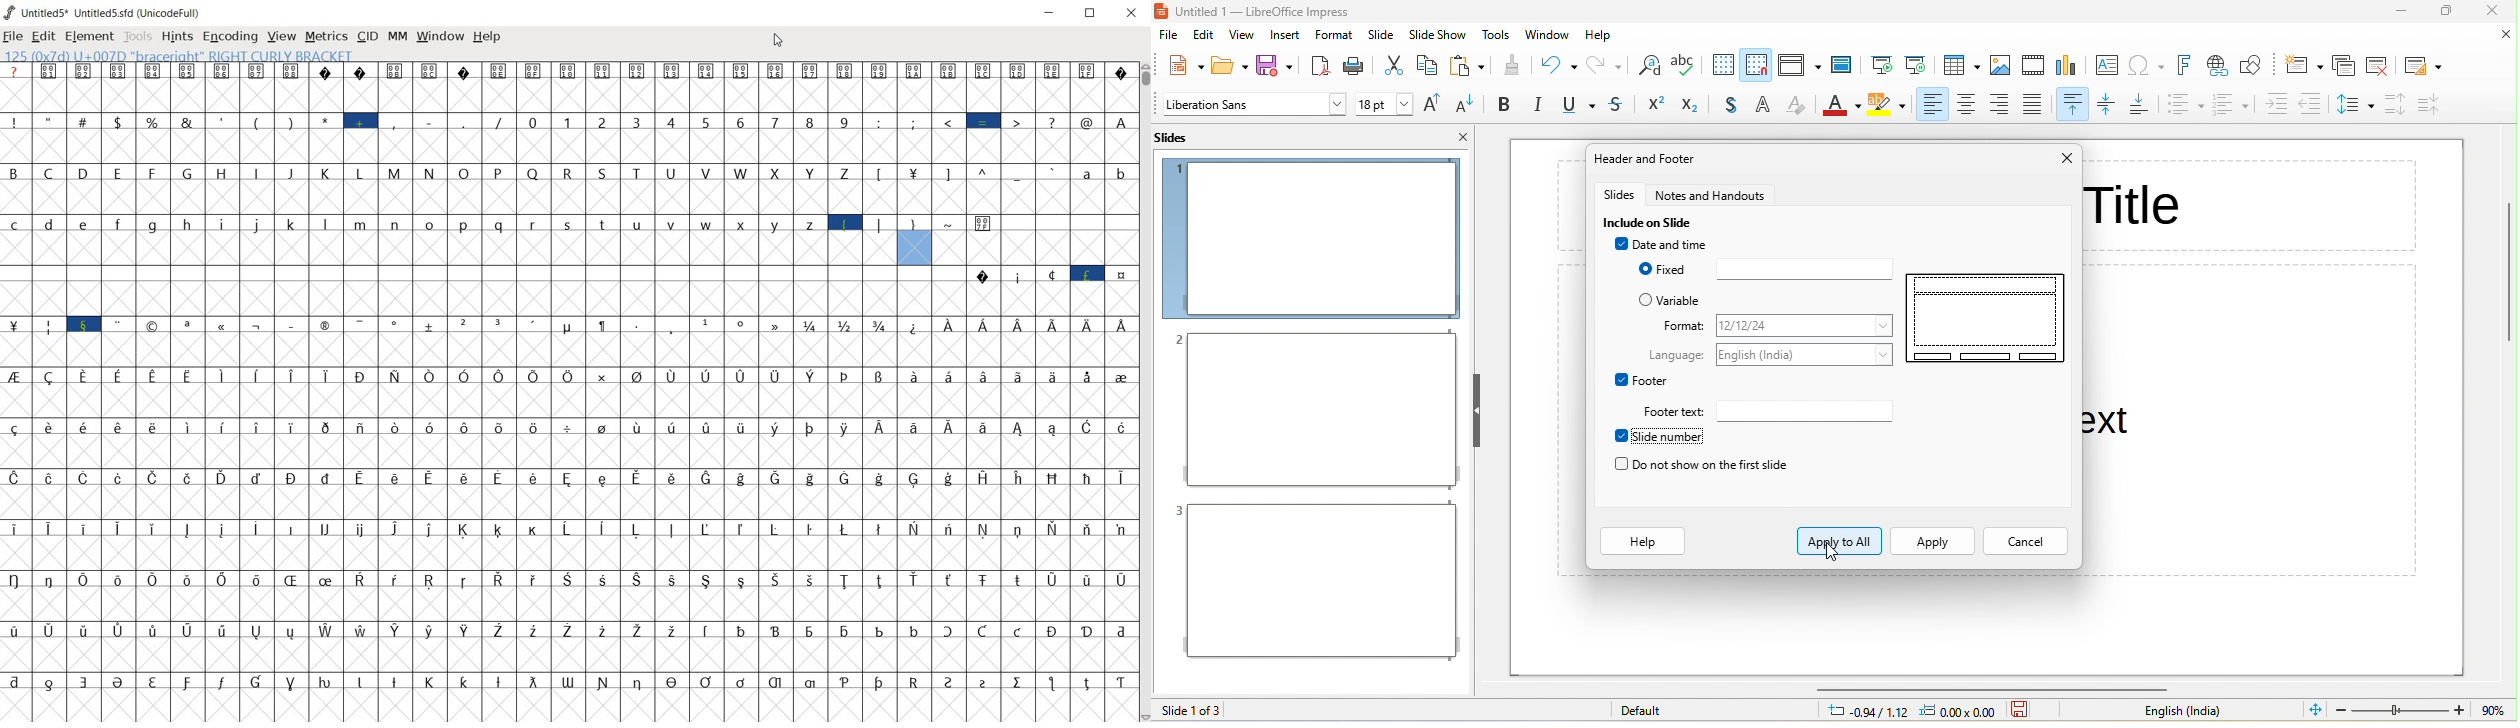 The height and width of the screenshot is (728, 2520). Describe the element at coordinates (2231, 106) in the screenshot. I see `ordered list` at that location.